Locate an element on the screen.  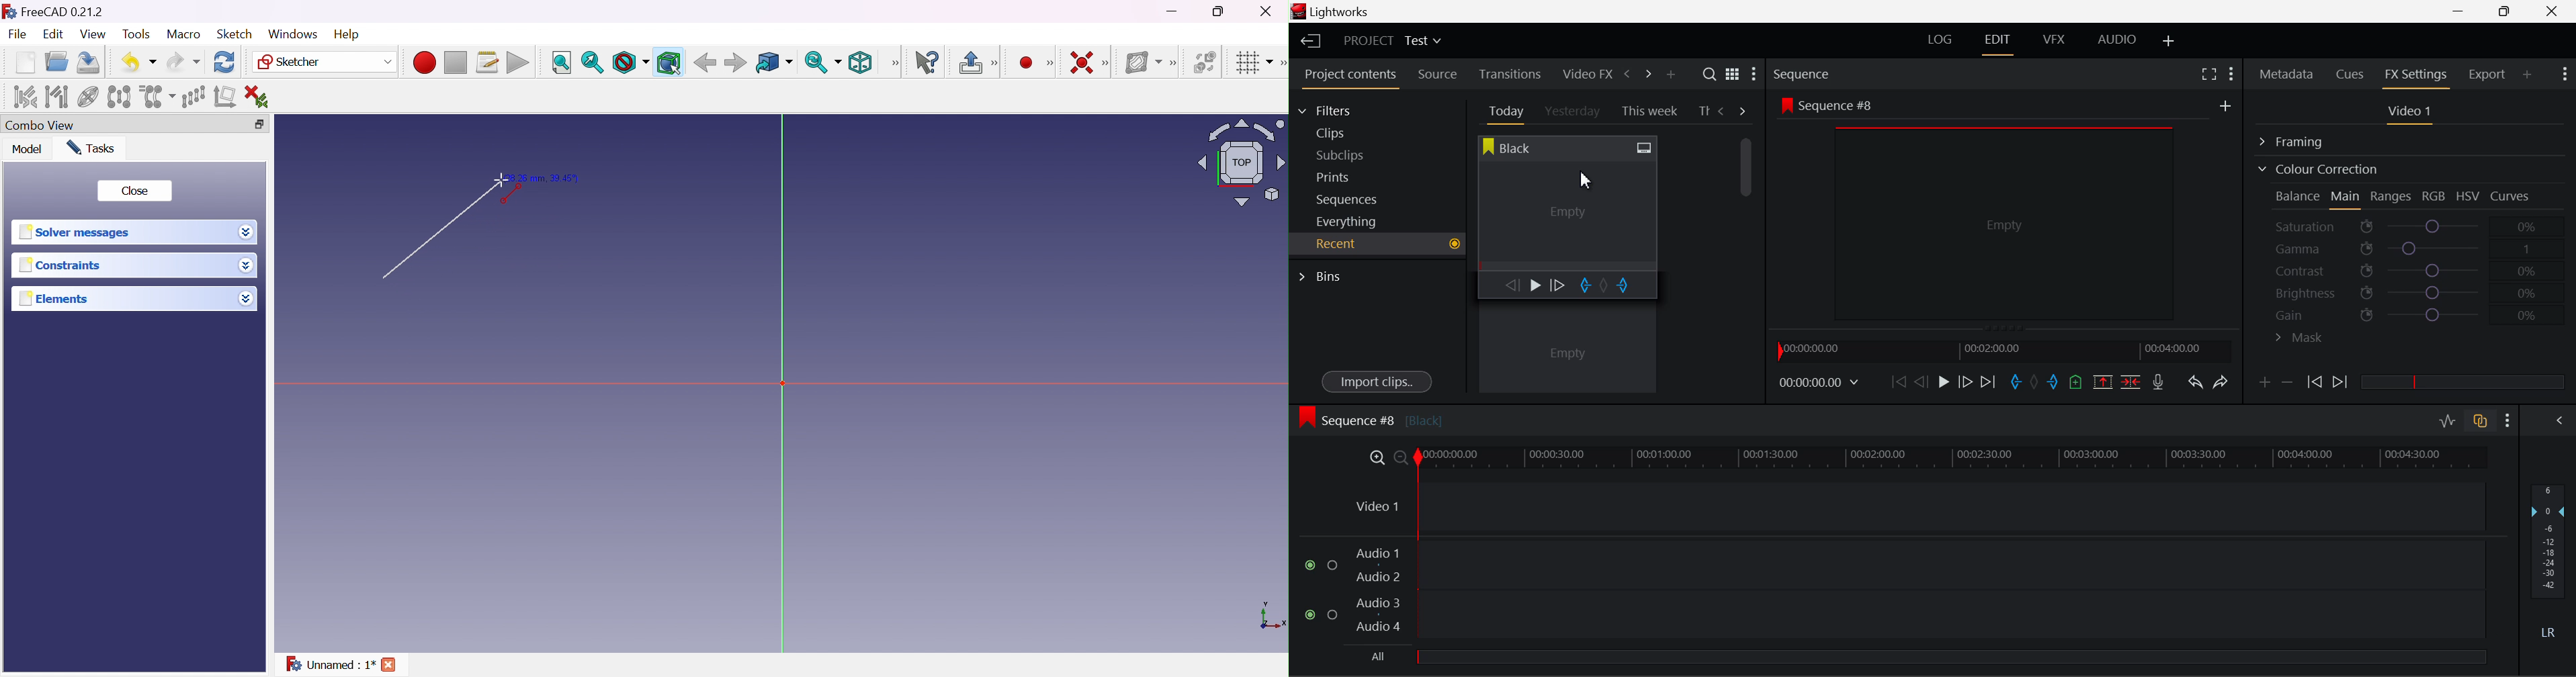
Show/hide B-spline information layer is located at coordinates (1144, 62).